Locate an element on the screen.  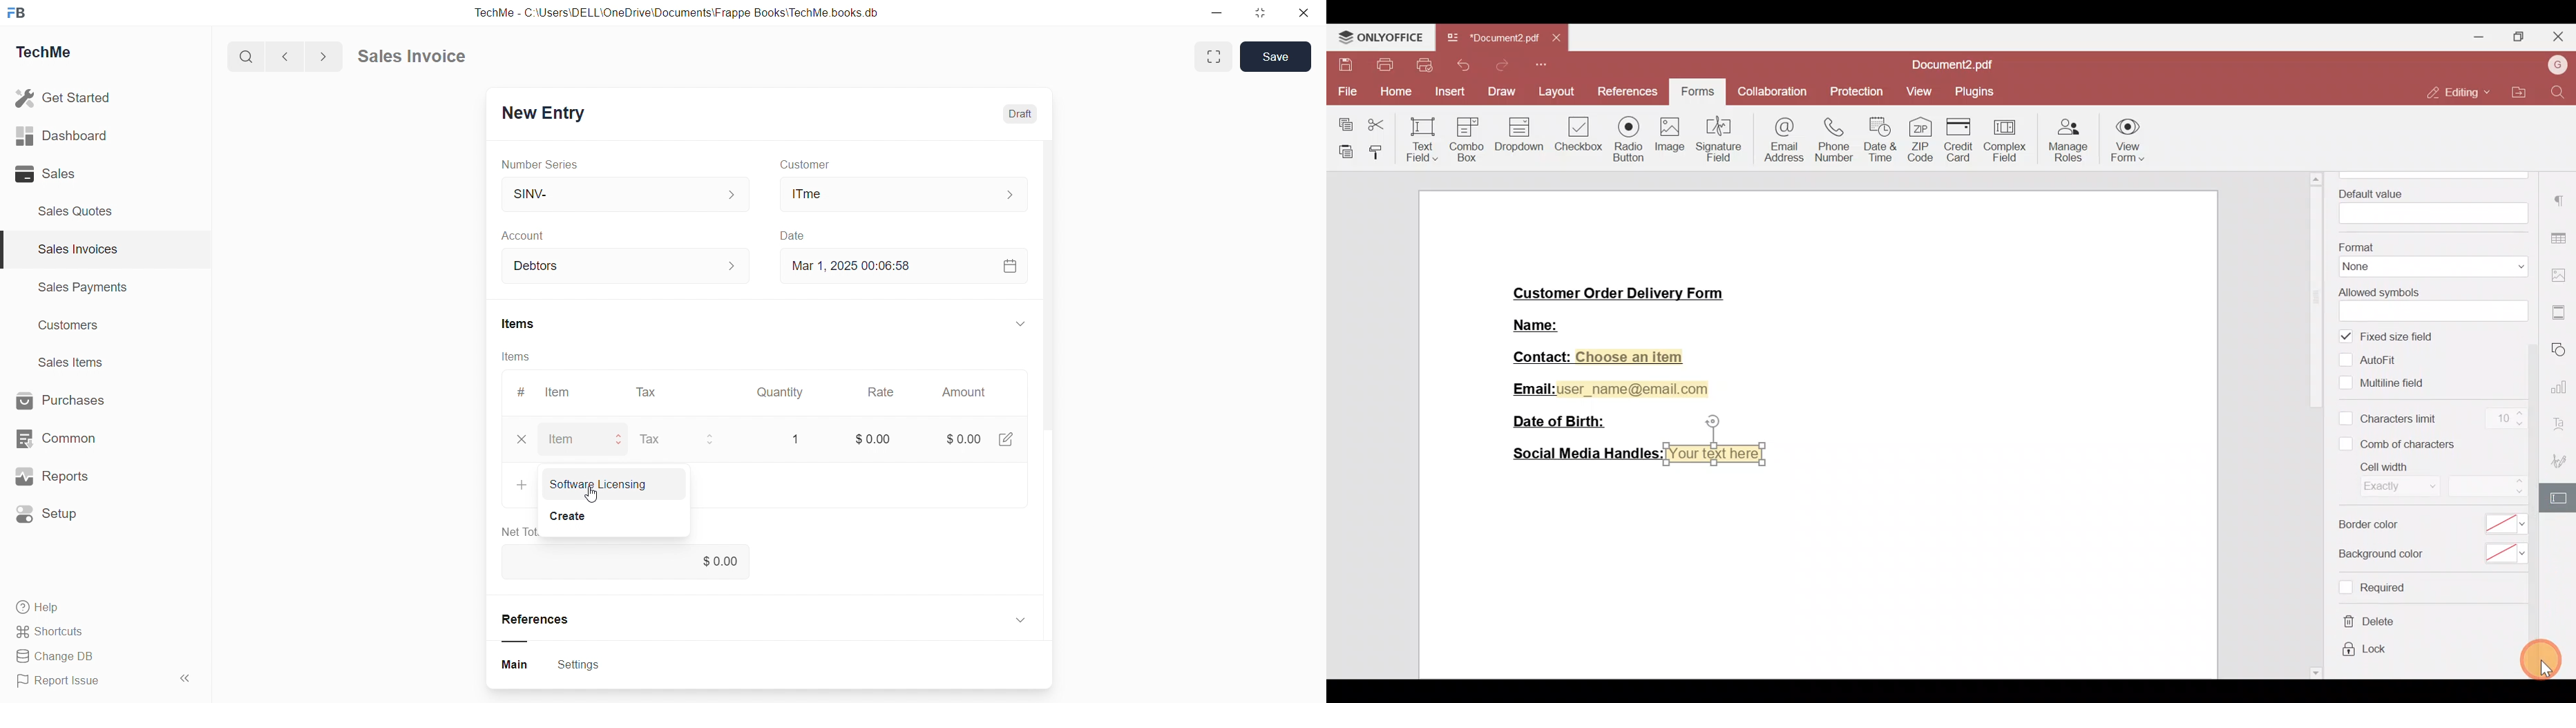
Customer is located at coordinates (823, 165).